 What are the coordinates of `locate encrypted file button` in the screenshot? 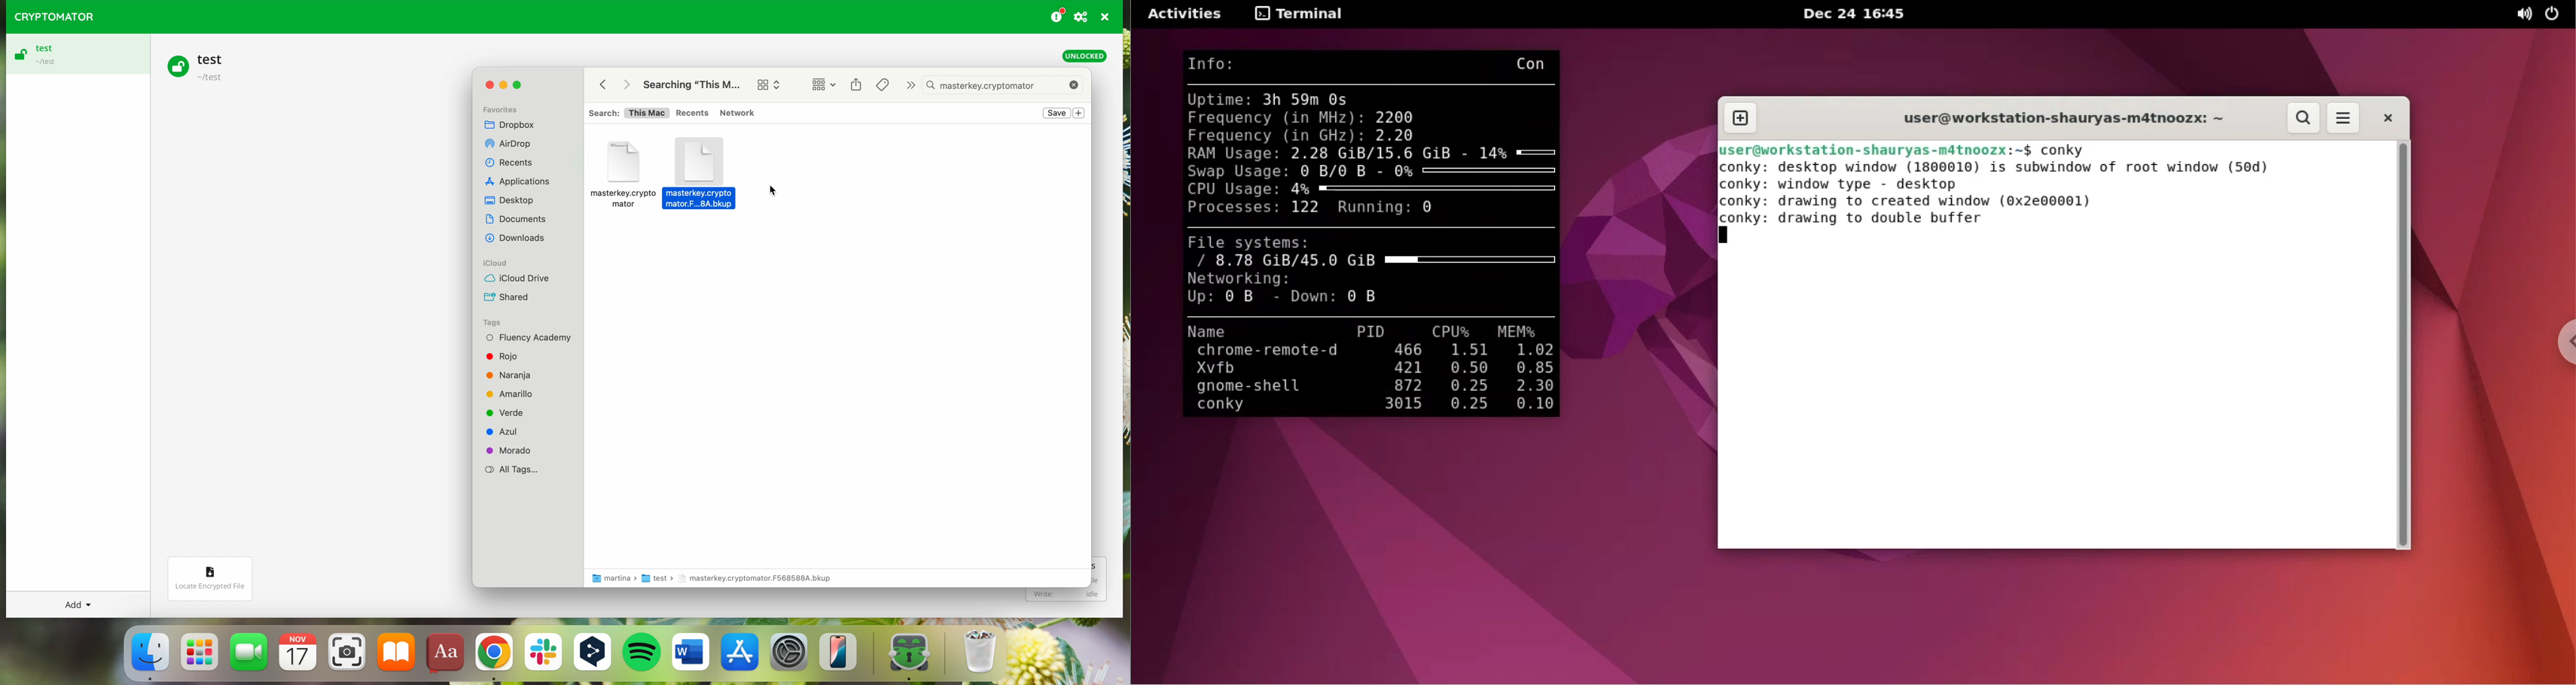 It's located at (218, 574).